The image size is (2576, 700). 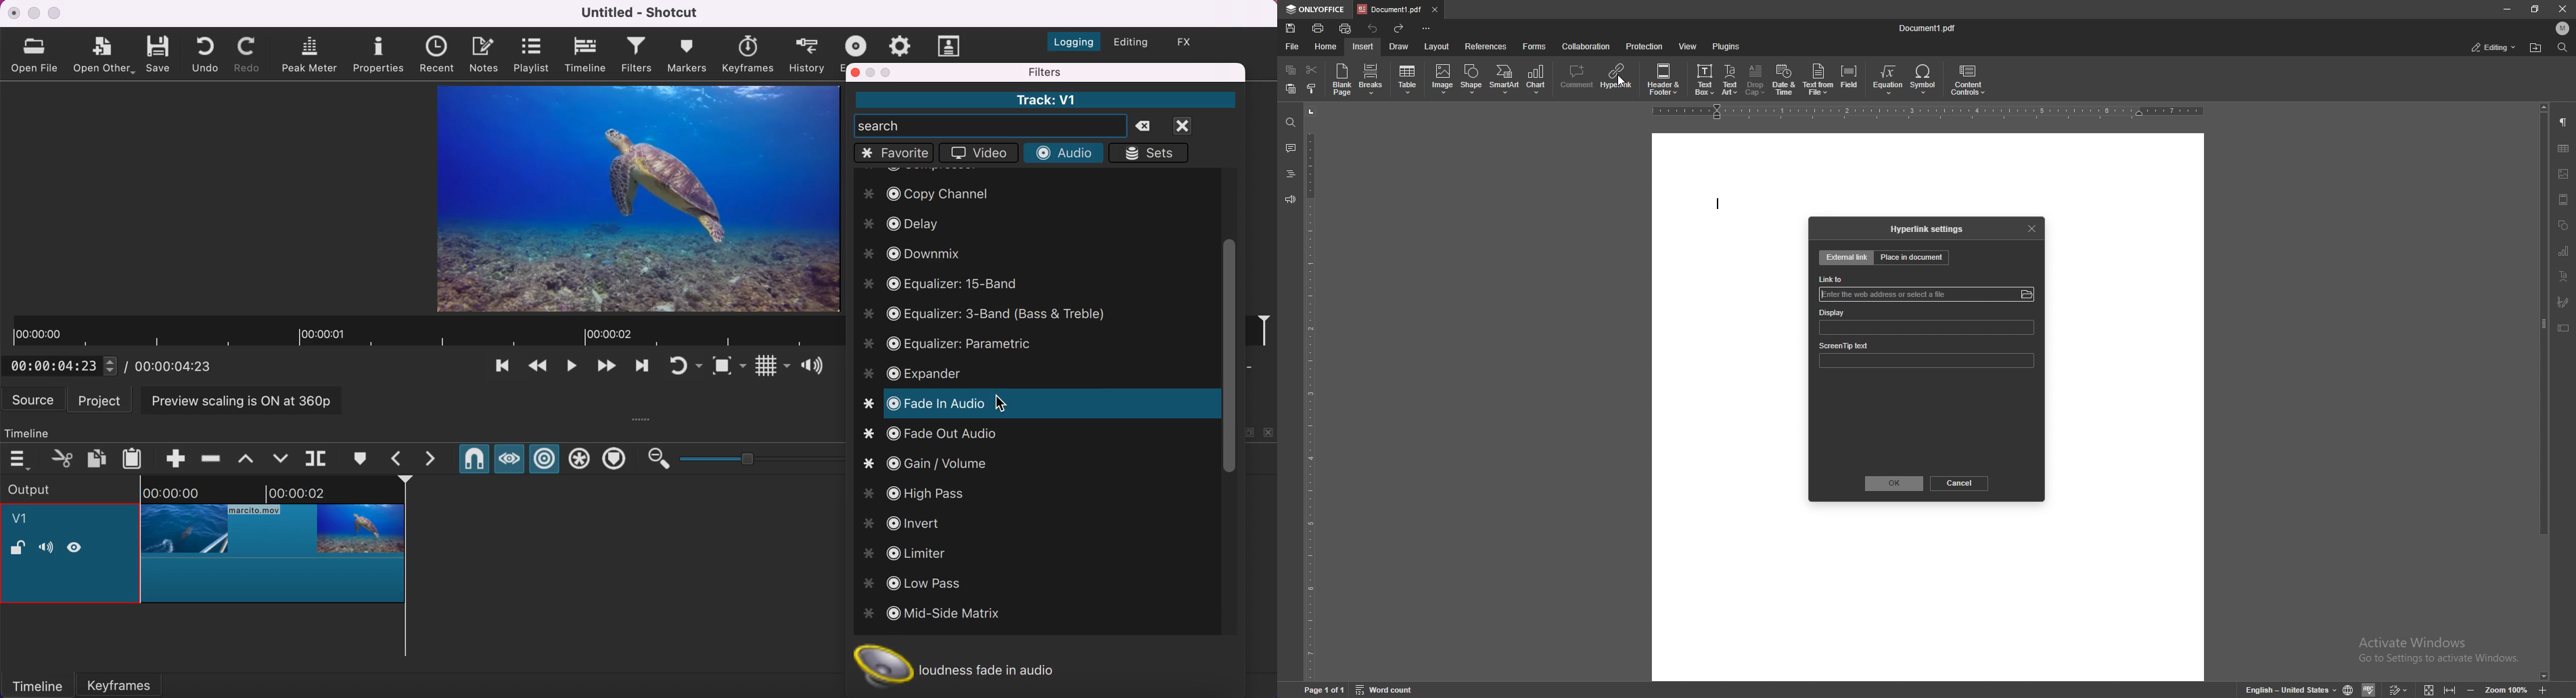 I want to click on hide, so click(x=78, y=547).